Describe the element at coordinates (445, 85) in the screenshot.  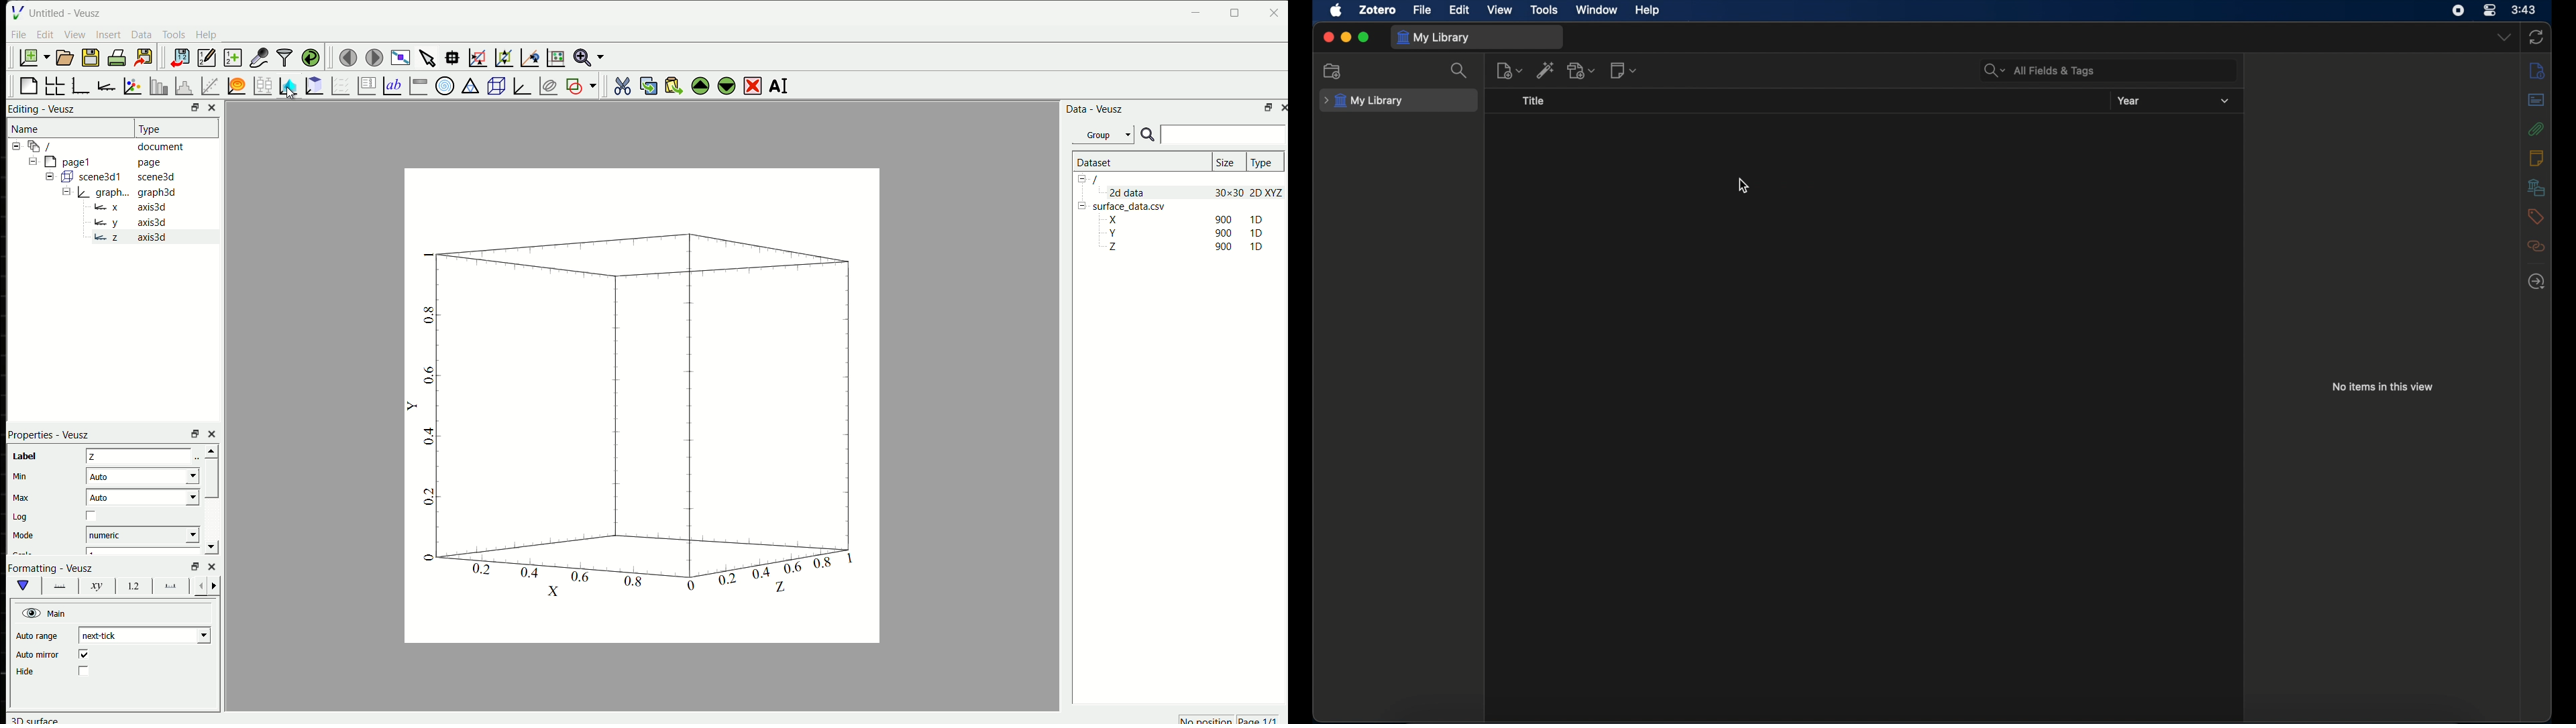
I see `polar graph` at that location.